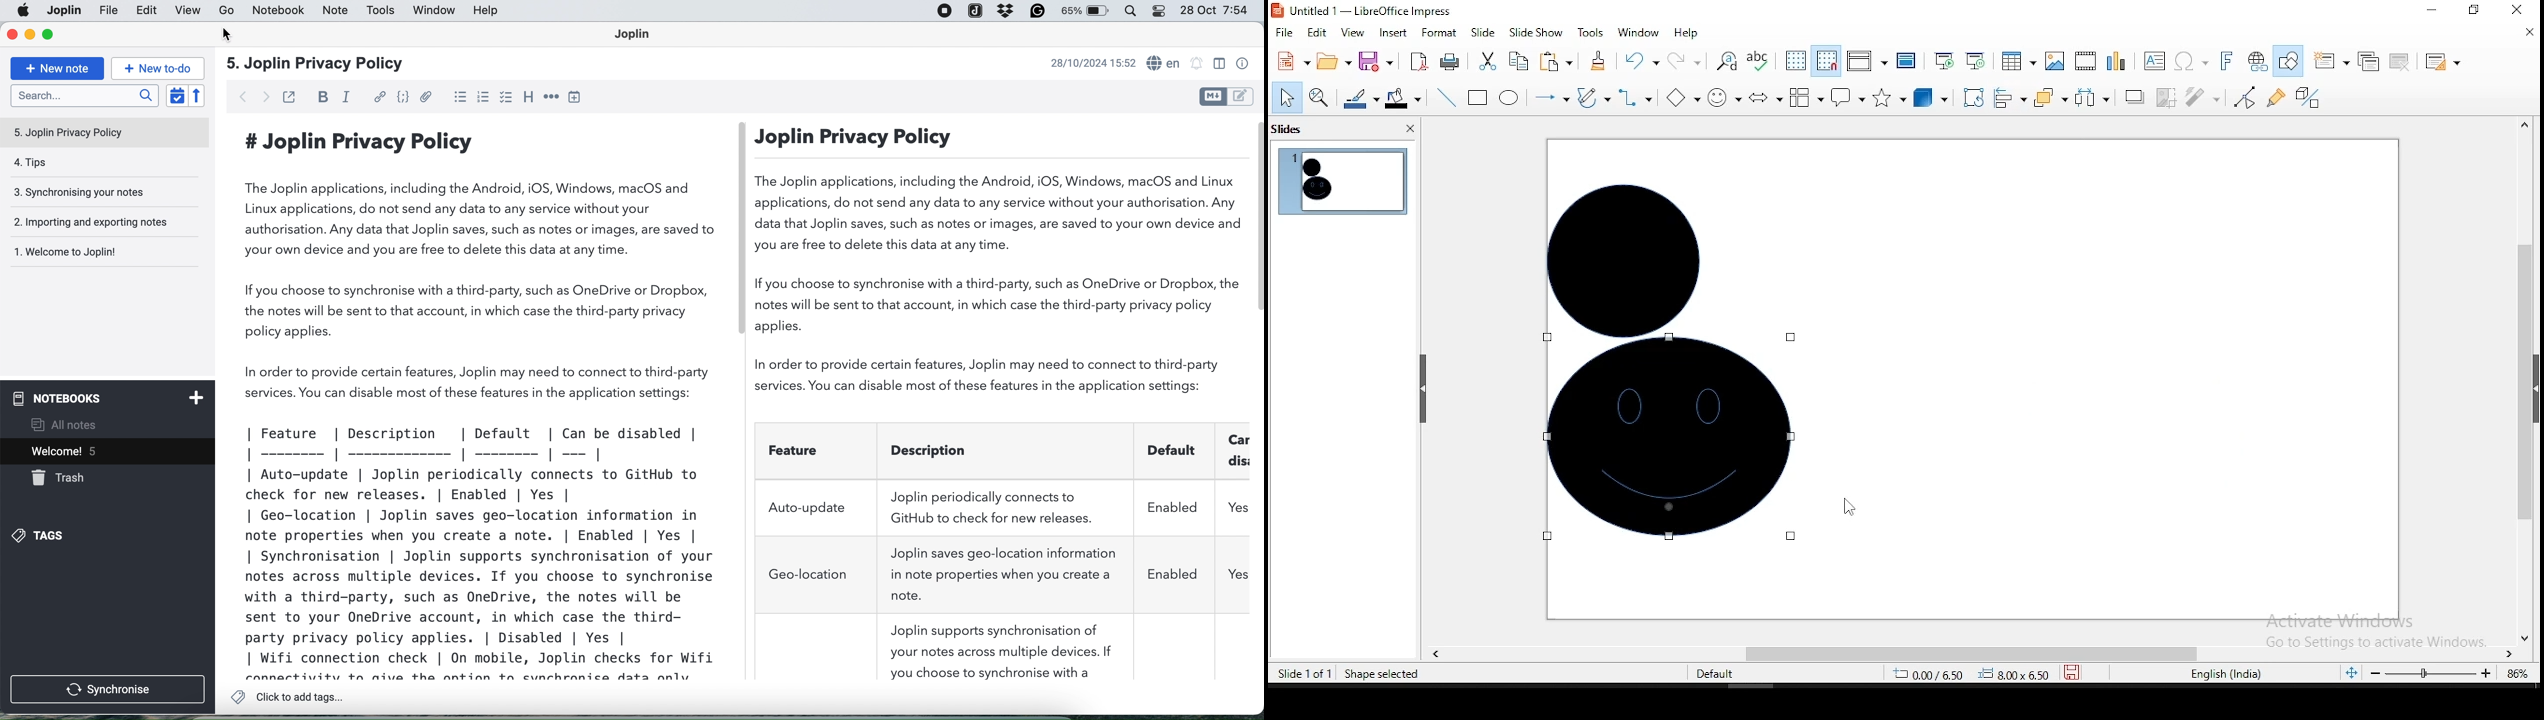  What do you see at coordinates (147, 11) in the screenshot?
I see `edit` at bounding box center [147, 11].